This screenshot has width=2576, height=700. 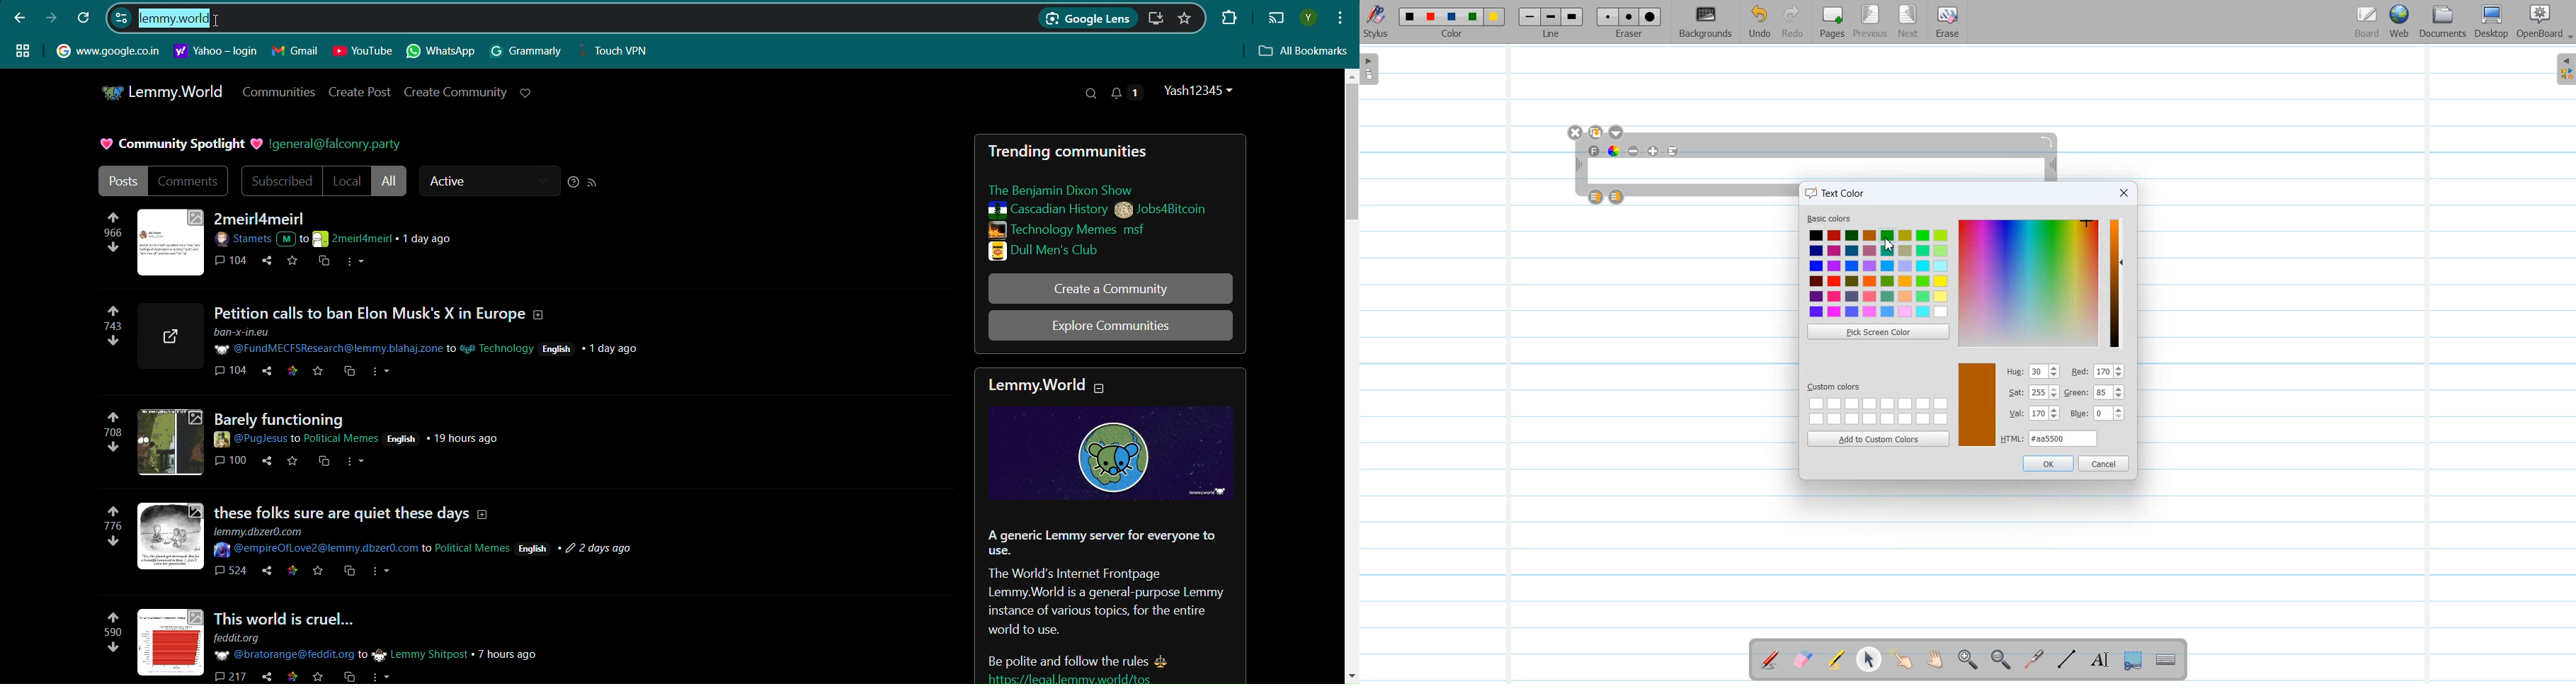 I want to click on Profile, so click(x=1201, y=91).